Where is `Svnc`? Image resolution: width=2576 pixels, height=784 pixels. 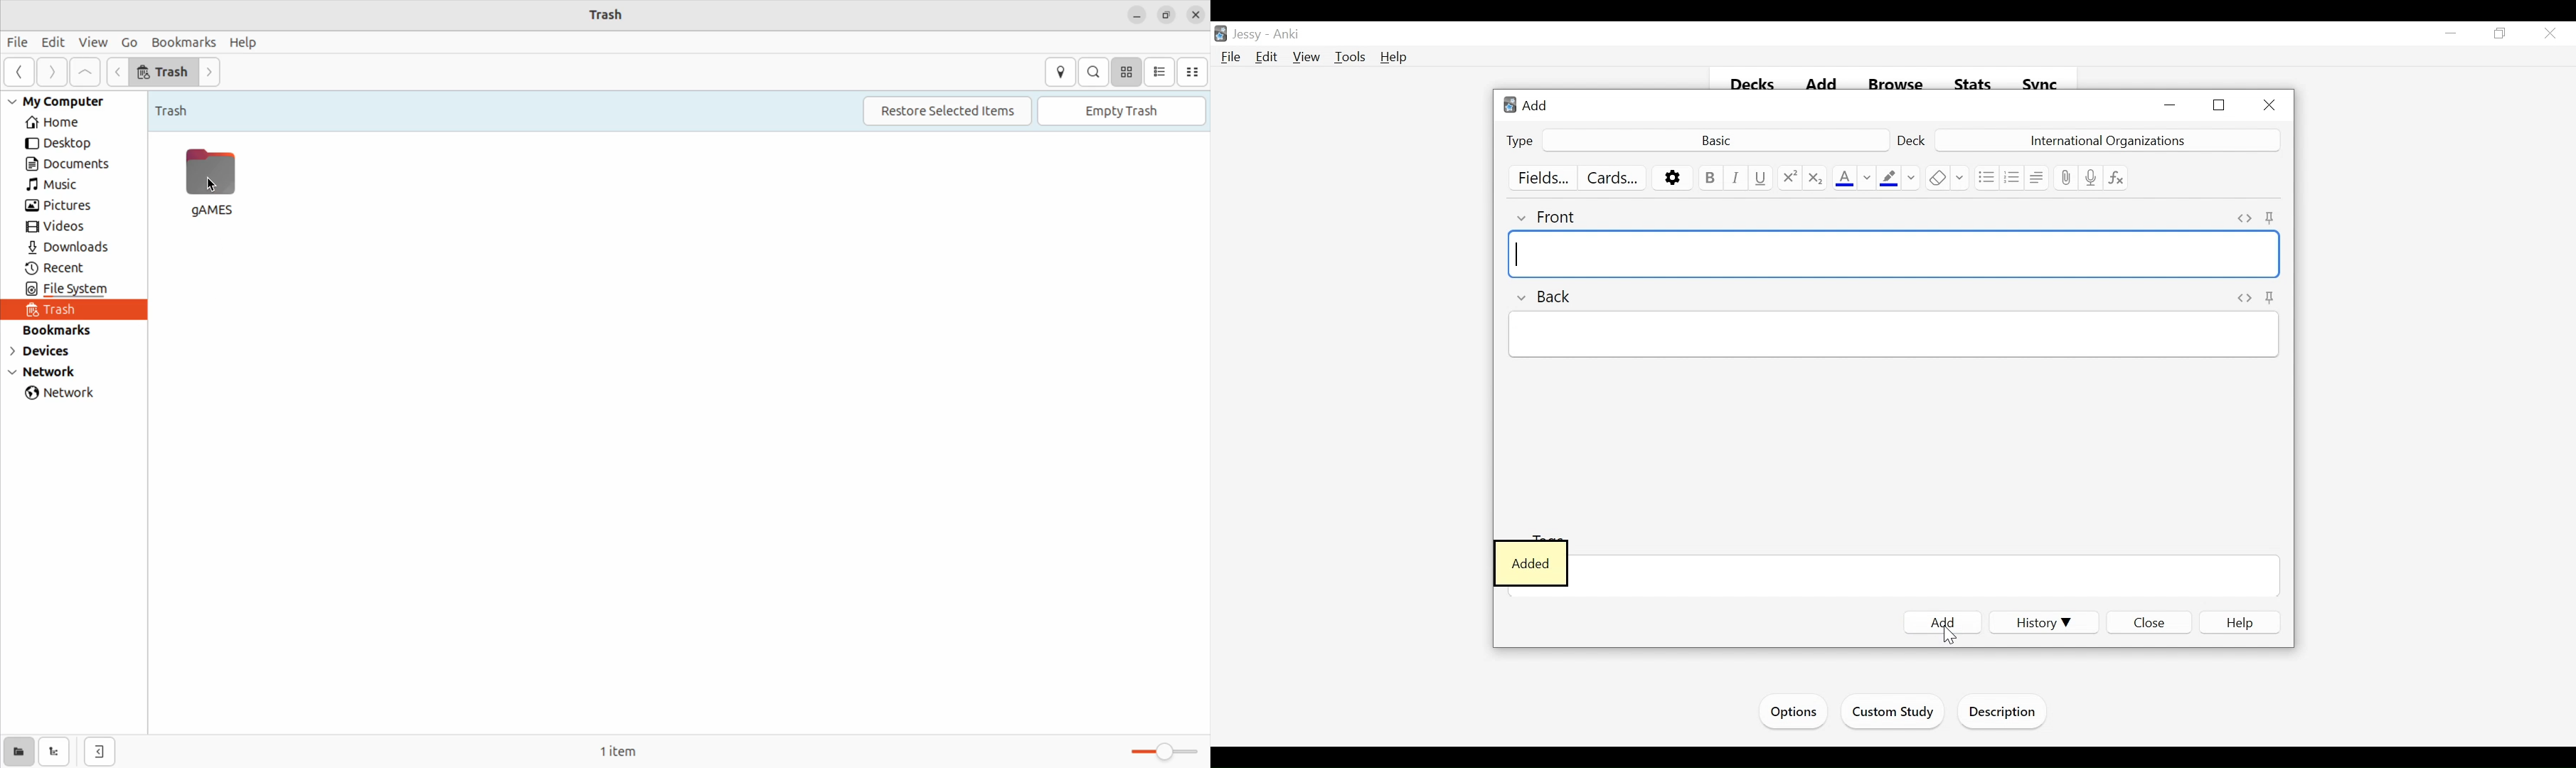
Svnc is located at coordinates (2035, 80).